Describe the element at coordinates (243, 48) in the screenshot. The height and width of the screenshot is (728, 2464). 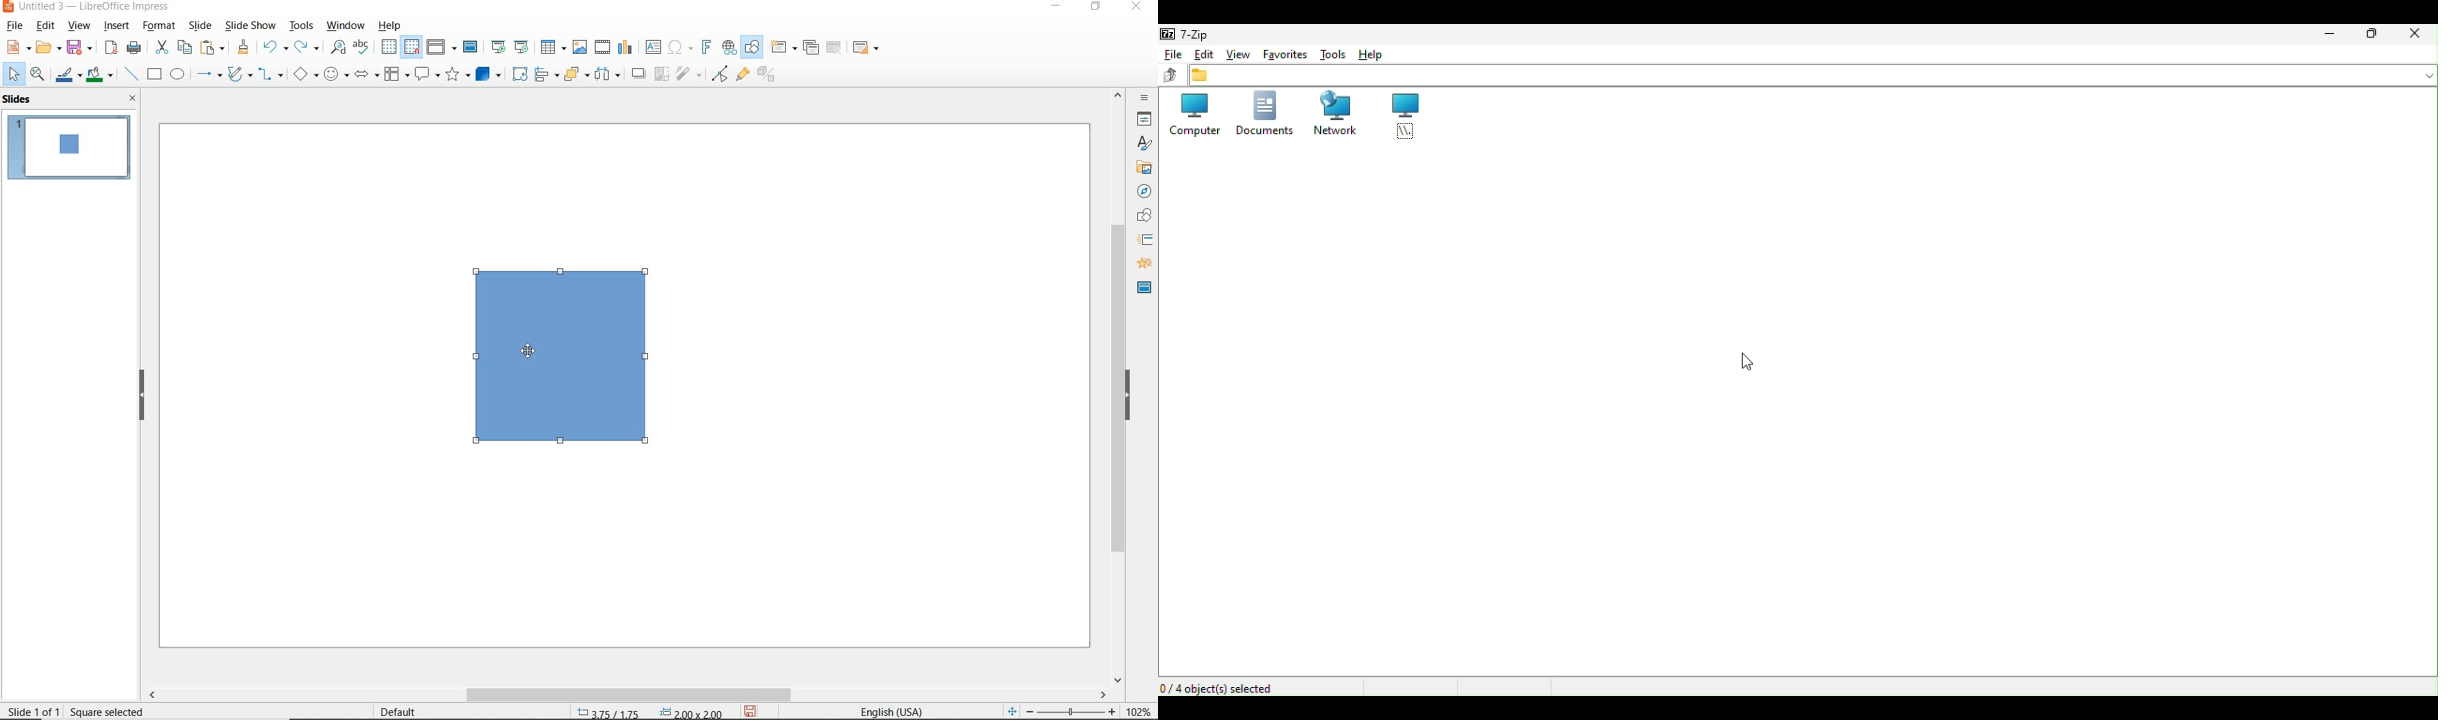
I see `clone formatting` at that location.